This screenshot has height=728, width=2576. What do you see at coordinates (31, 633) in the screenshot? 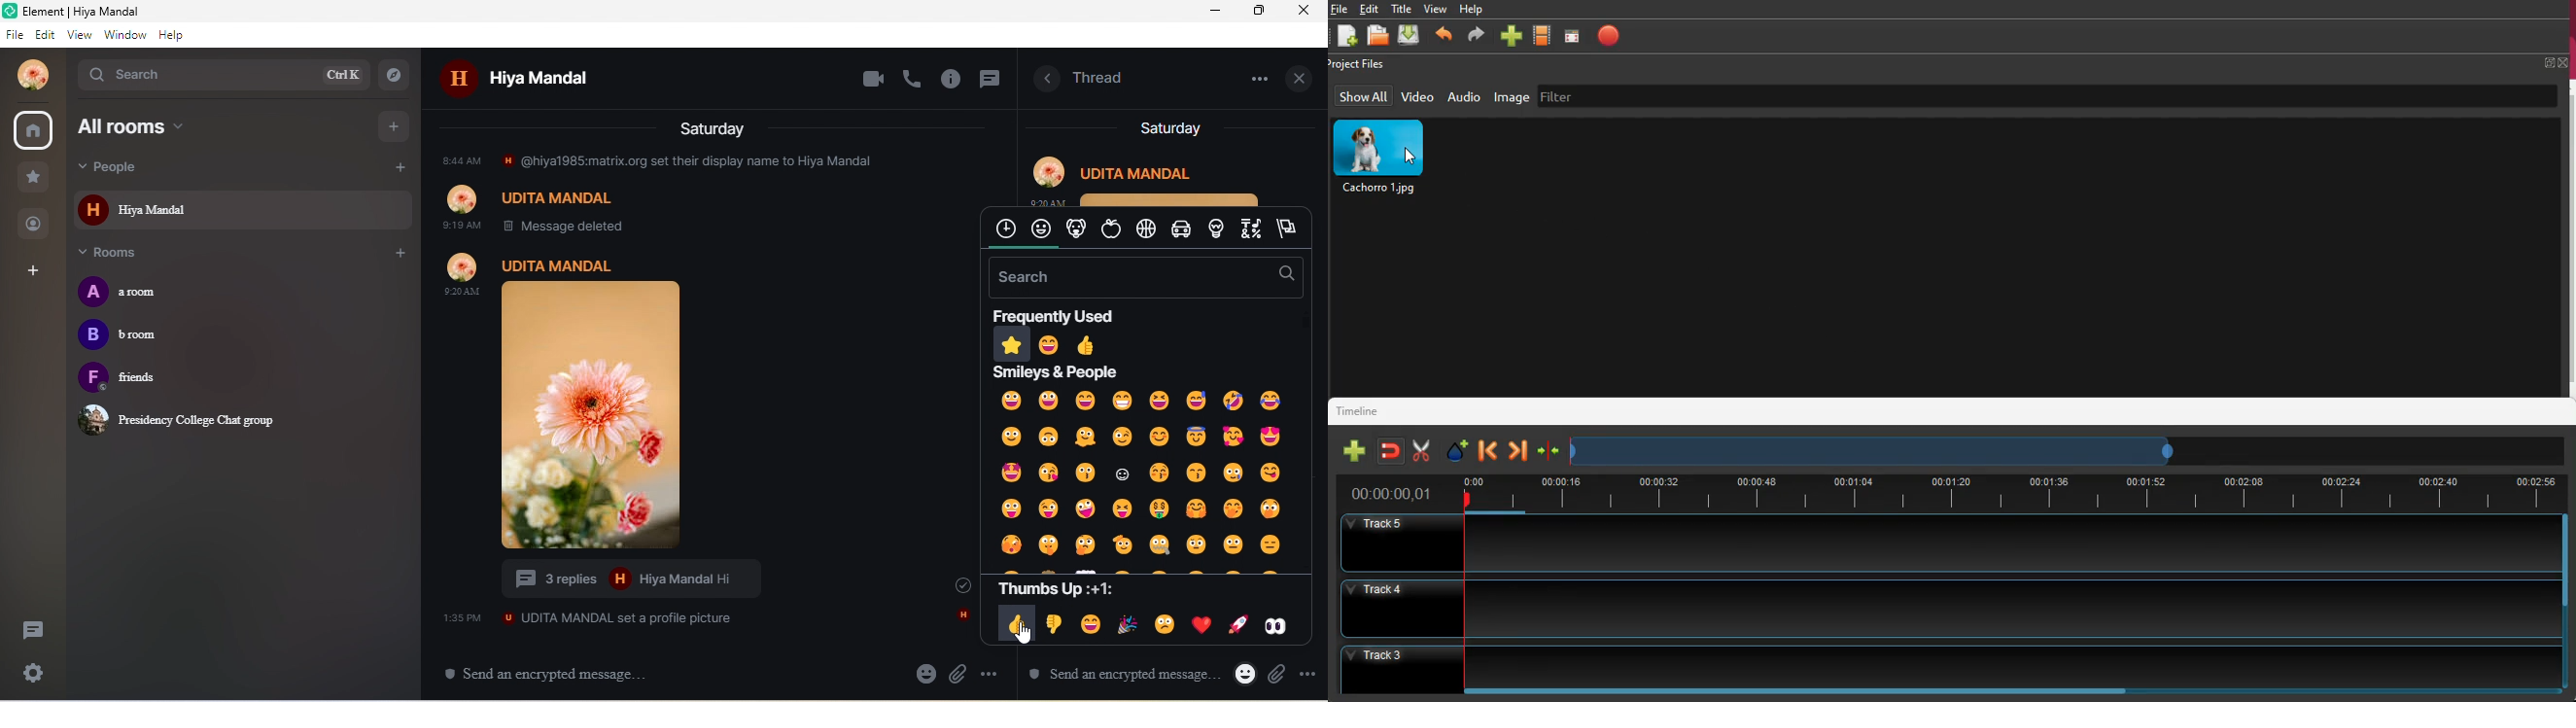
I see `threads` at bounding box center [31, 633].